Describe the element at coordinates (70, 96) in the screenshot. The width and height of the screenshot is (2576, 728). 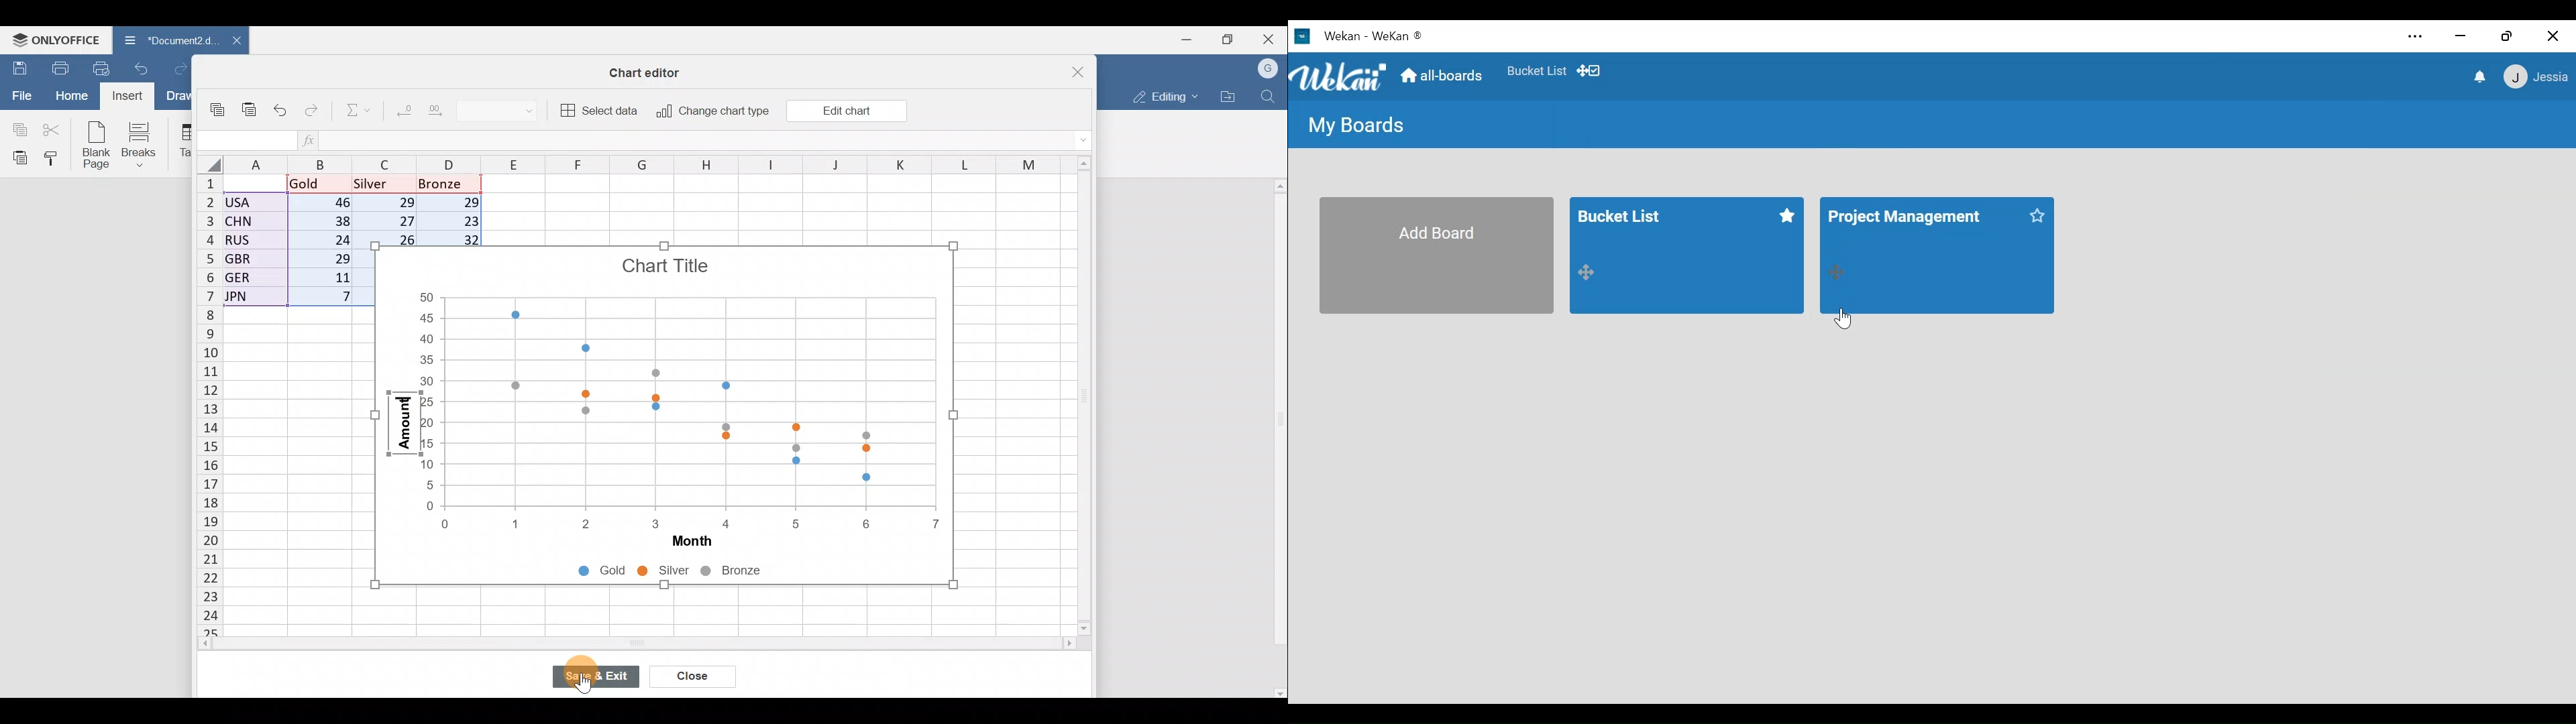
I see `Home` at that location.